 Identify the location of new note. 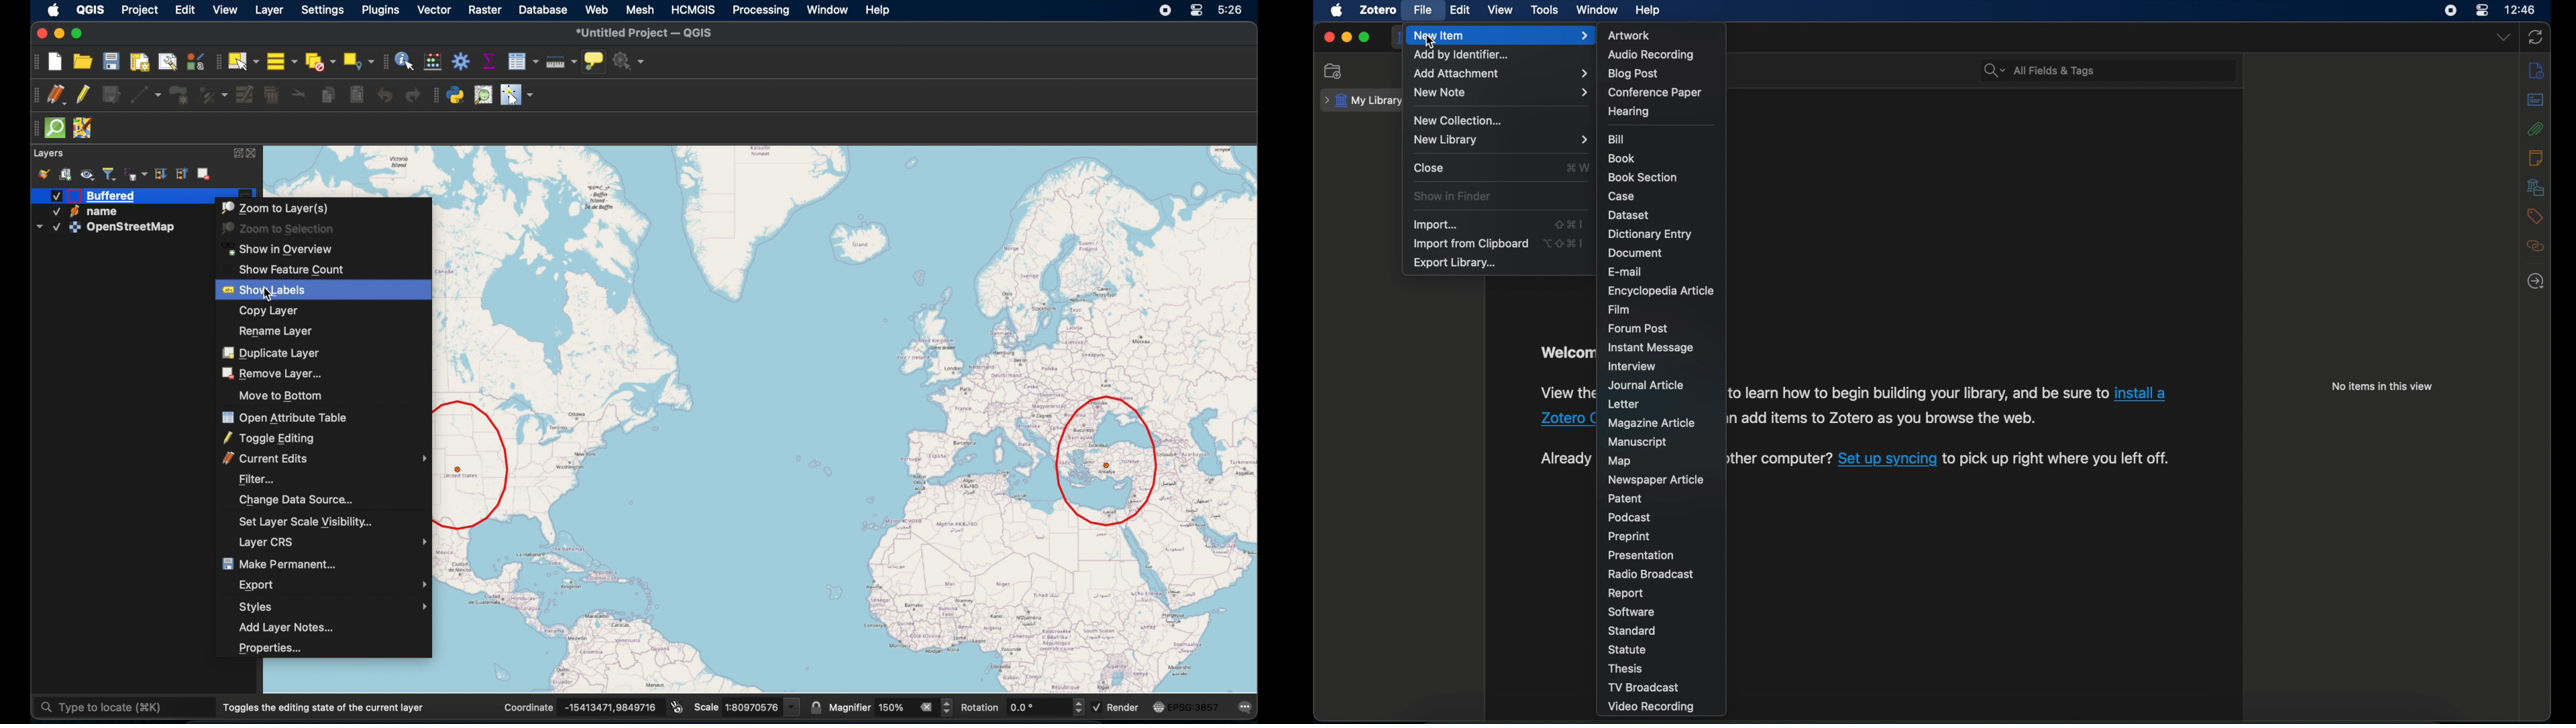
(1500, 93).